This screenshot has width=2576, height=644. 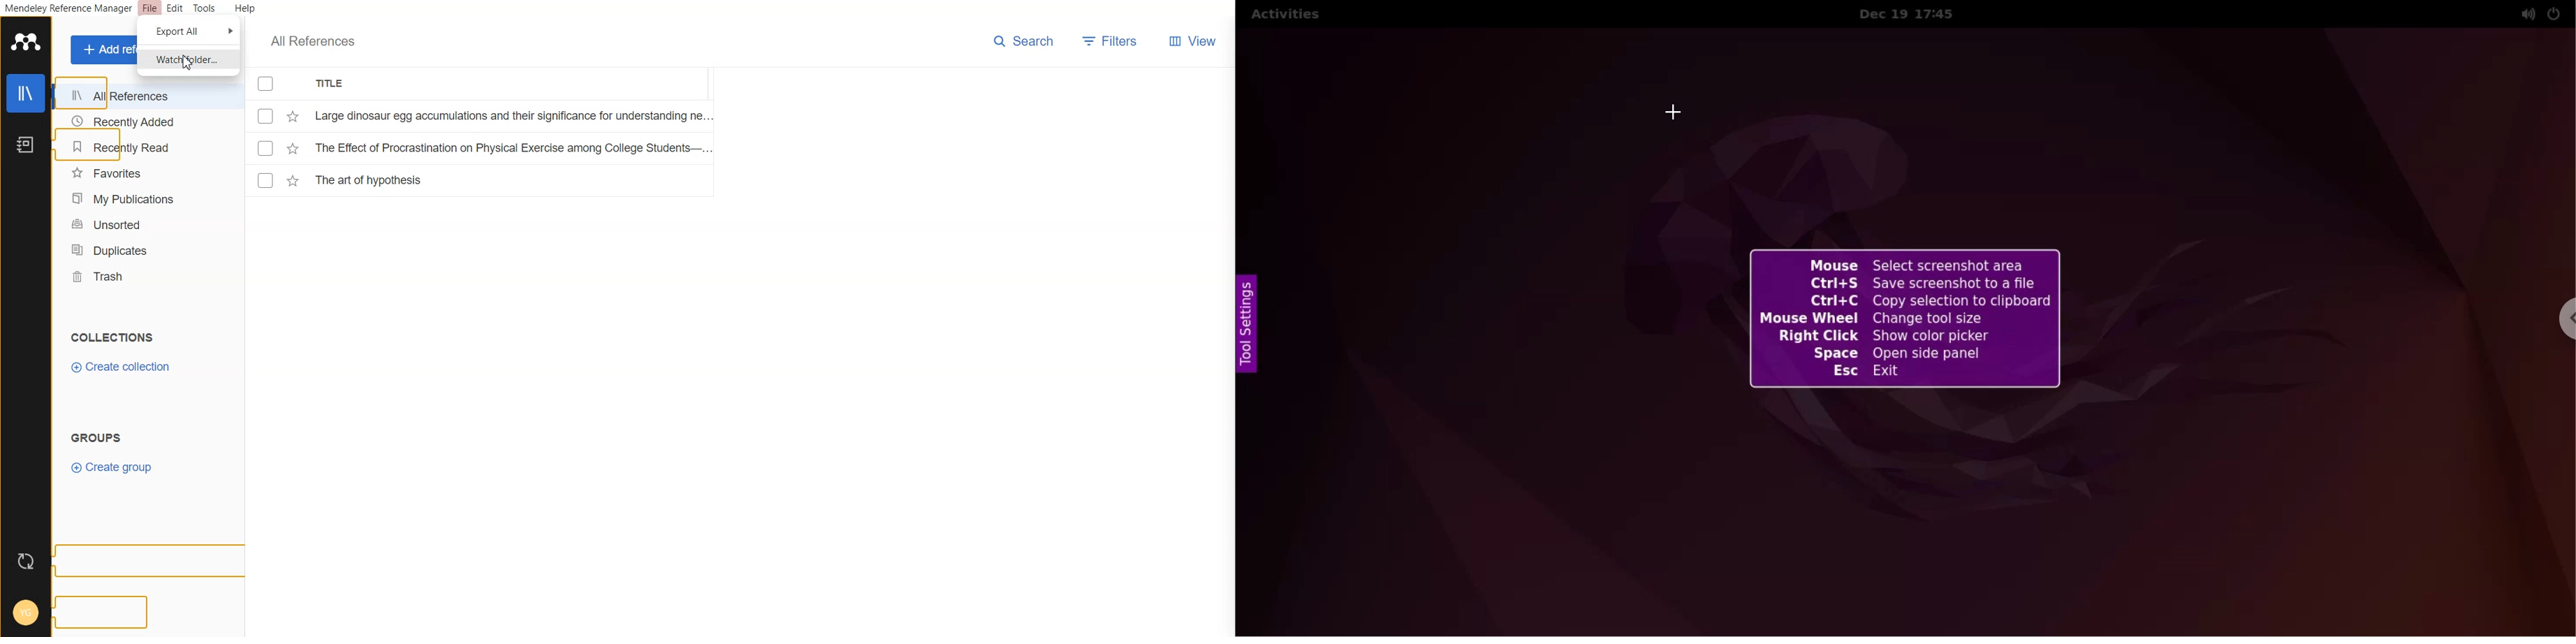 I want to click on Help, so click(x=244, y=8).